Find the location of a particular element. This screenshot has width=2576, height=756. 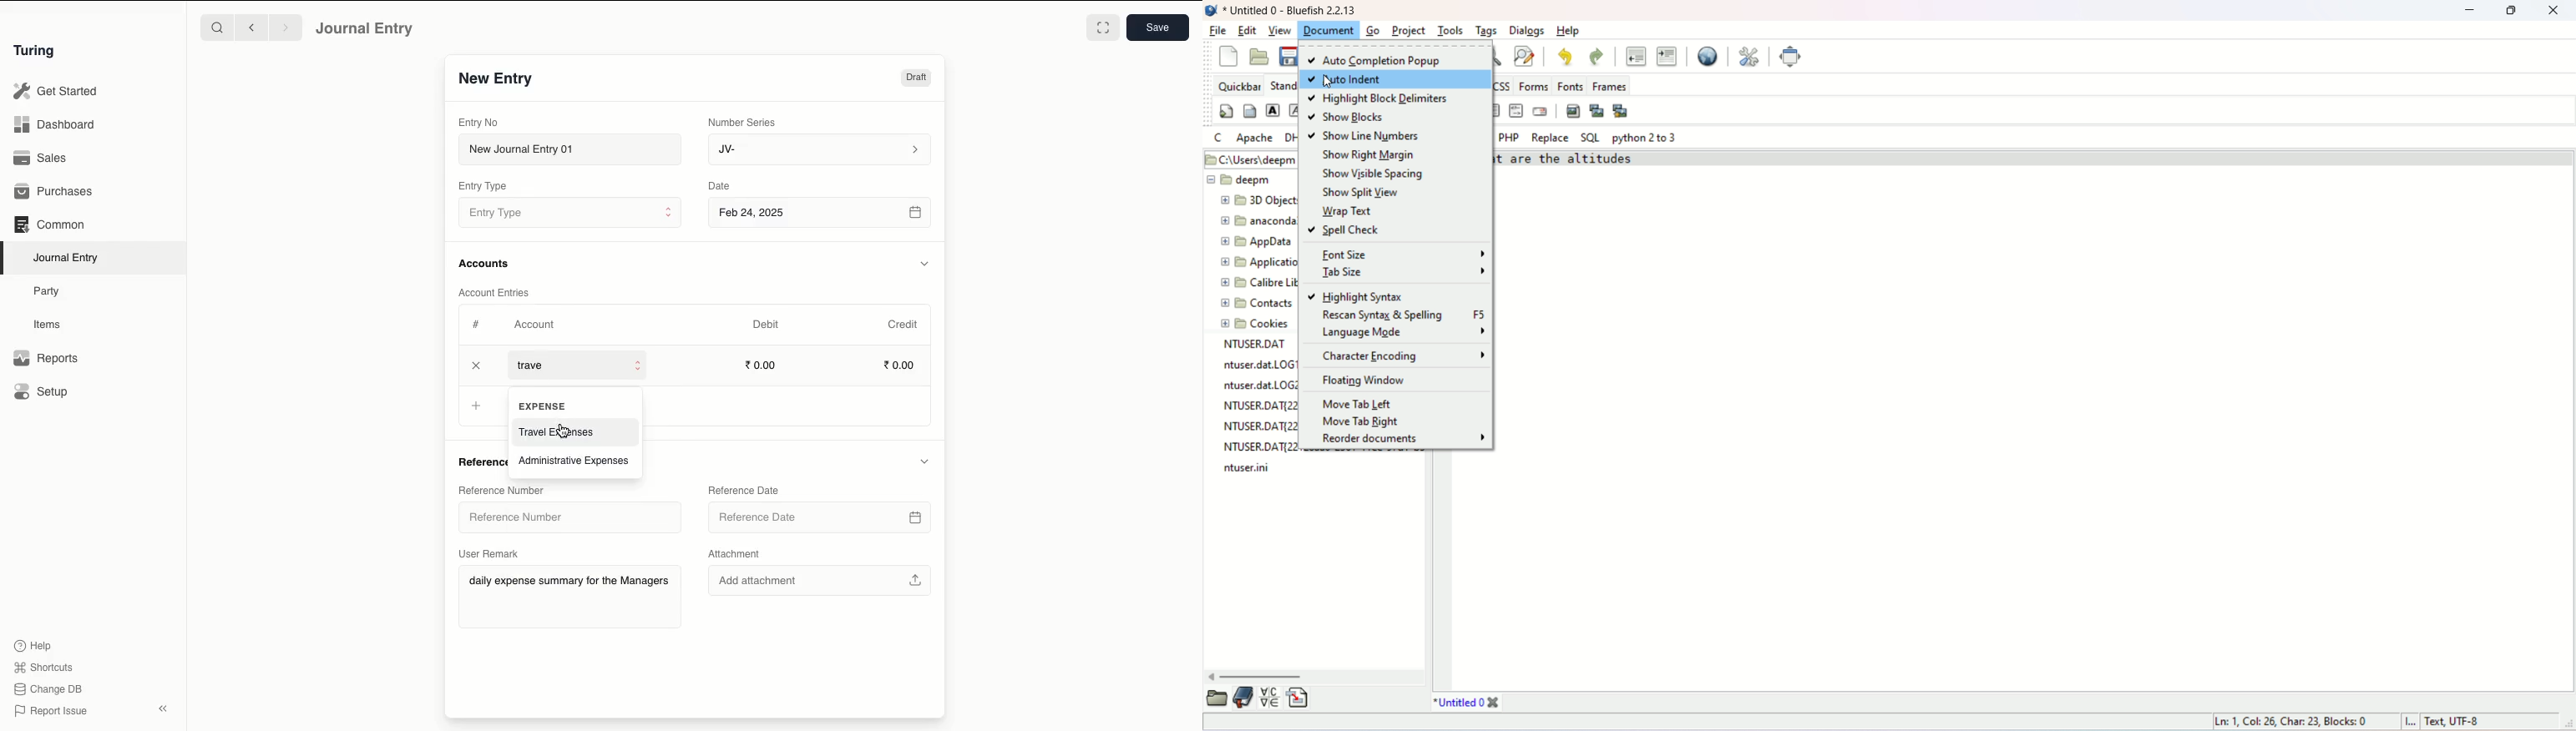

Reports is located at coordinates (46, 358).